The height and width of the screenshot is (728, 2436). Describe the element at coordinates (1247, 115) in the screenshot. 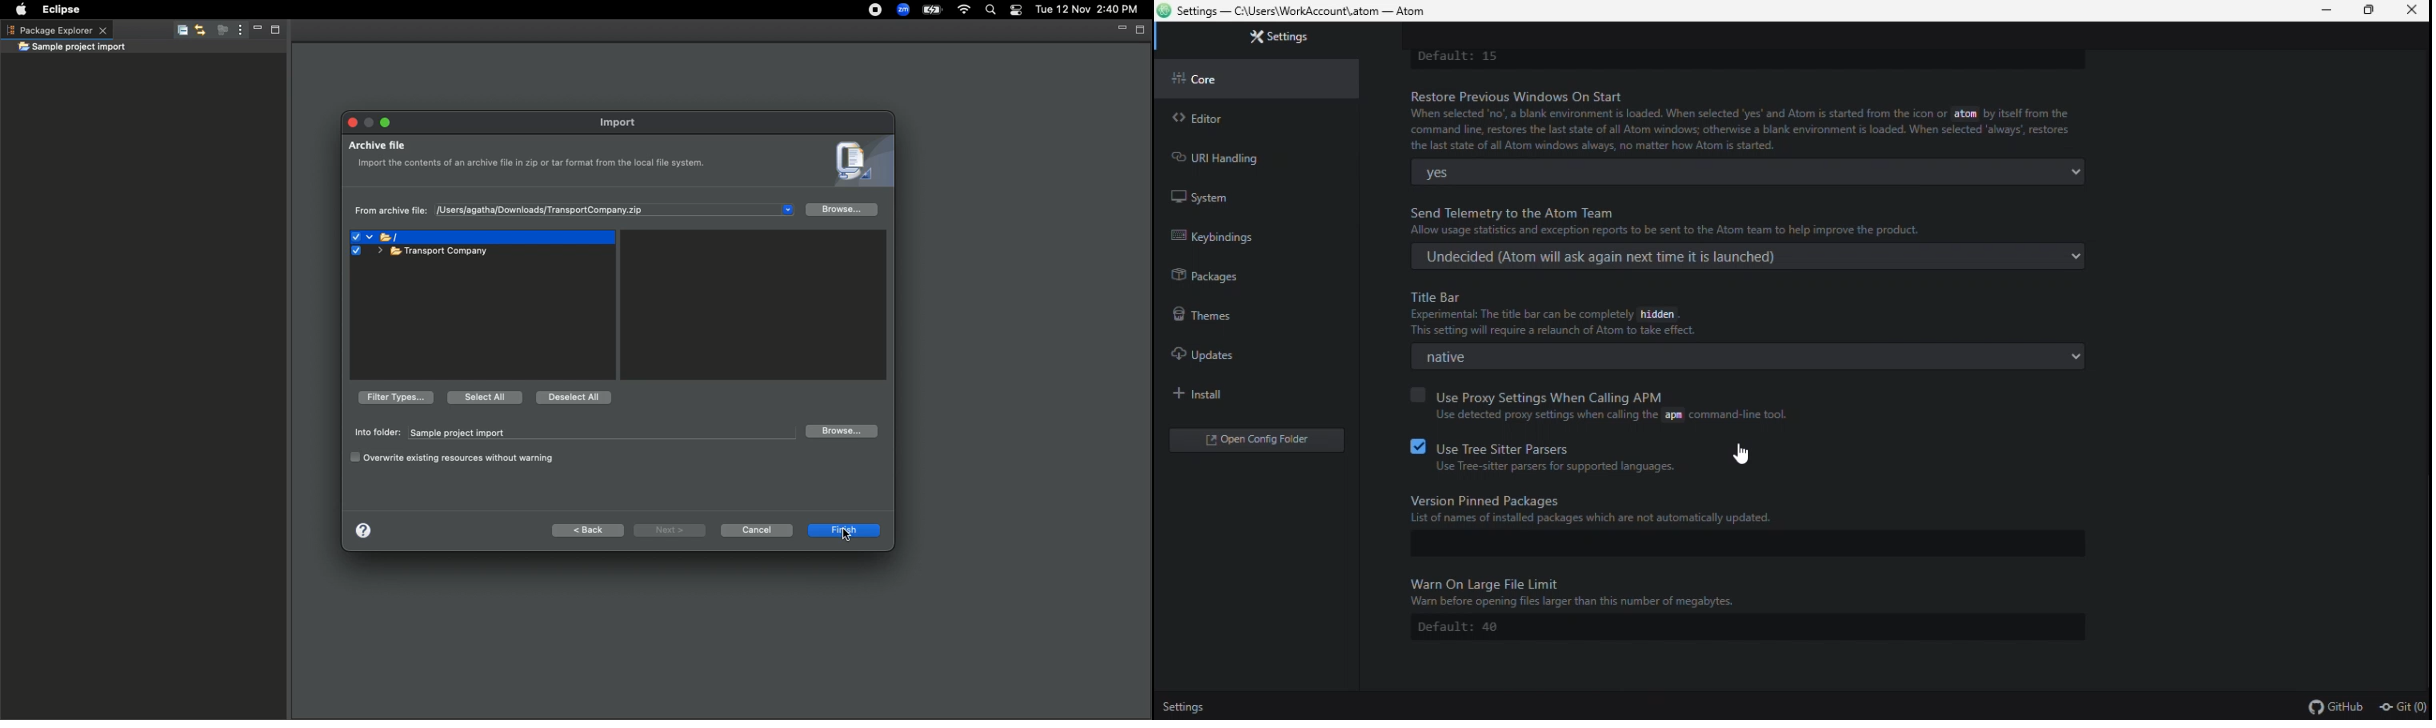

I see `Editor` at that location.